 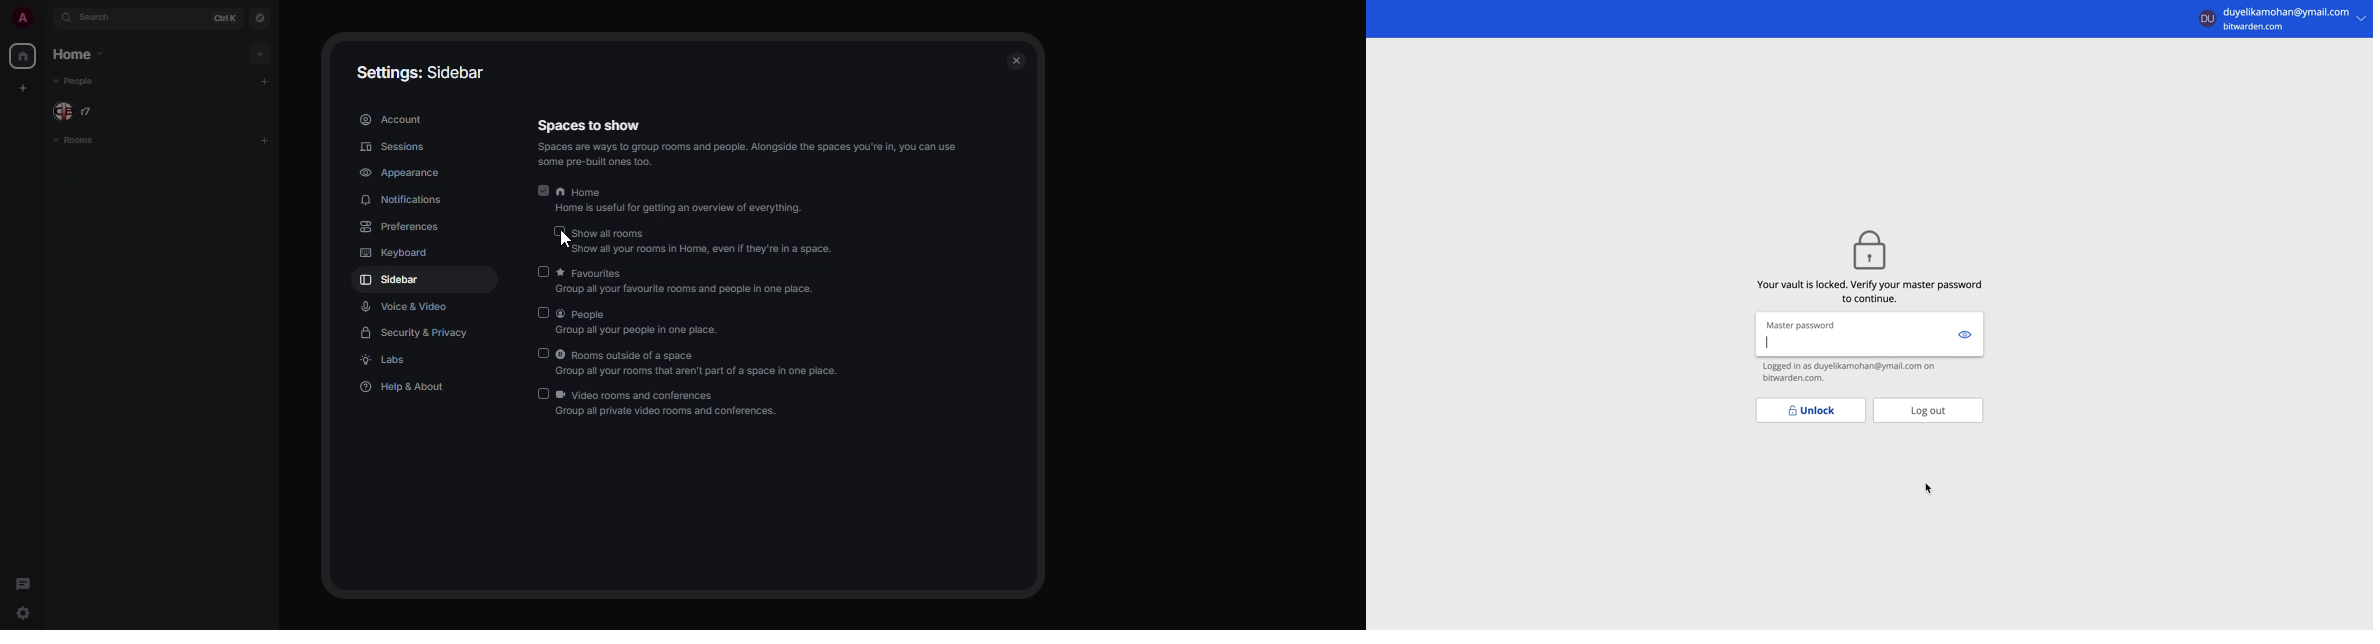 I want to click on disabled, so click(x=544, y=393).